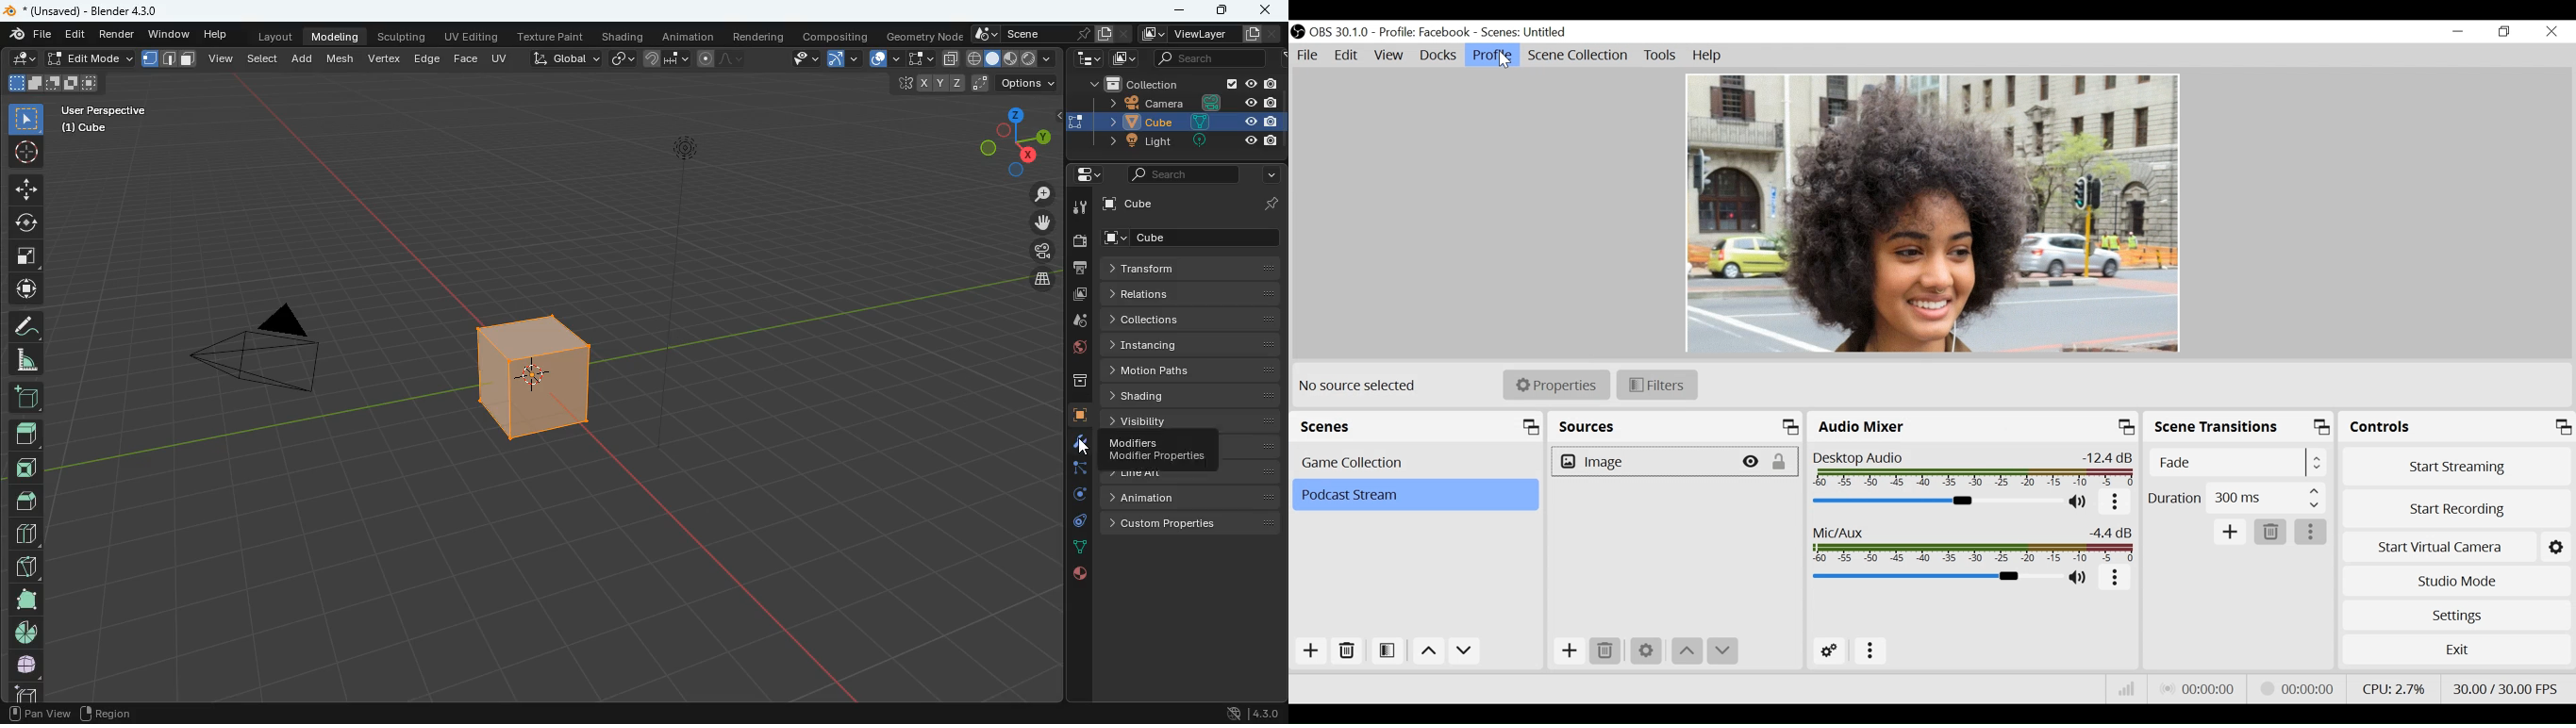 This screenshot has width=2576, height=728. Describe the element at coordinates (1557, 384) in the screenshot. I see `Properties` at that location.